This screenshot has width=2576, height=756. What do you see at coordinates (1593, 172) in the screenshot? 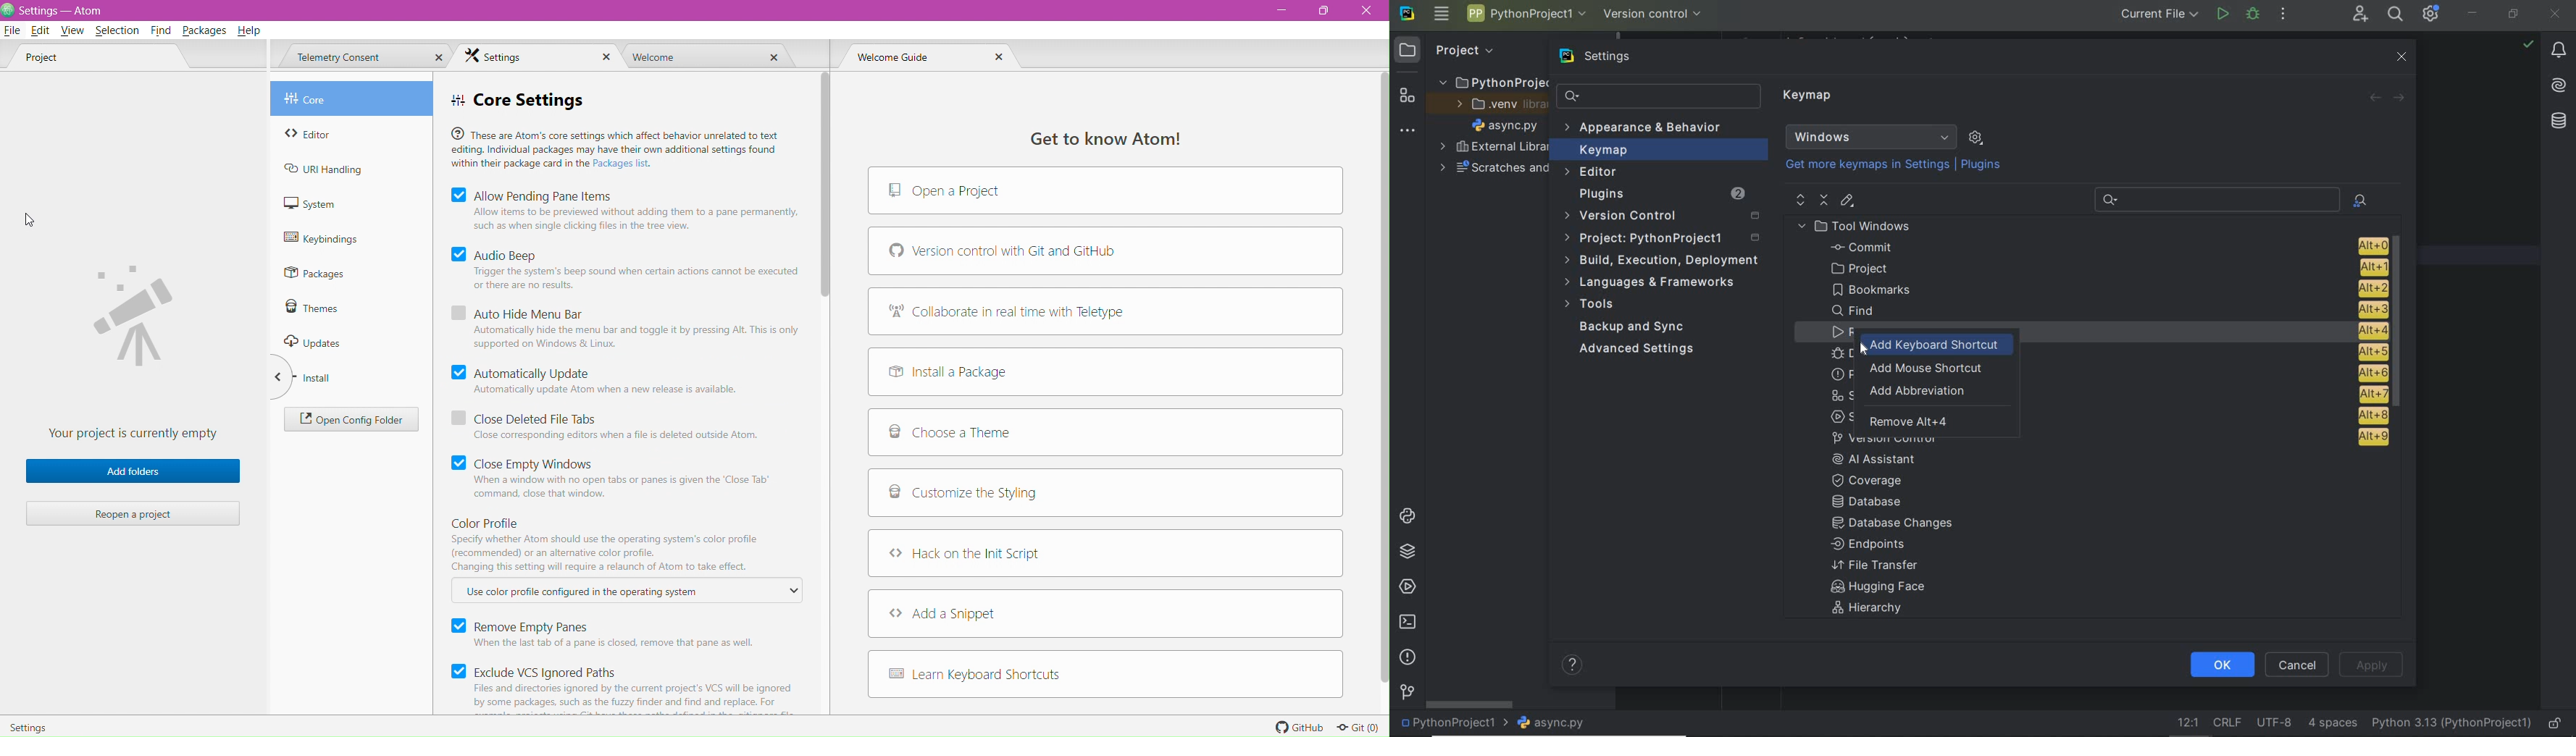
I see `Editor` at bounding box center [1593, 172].